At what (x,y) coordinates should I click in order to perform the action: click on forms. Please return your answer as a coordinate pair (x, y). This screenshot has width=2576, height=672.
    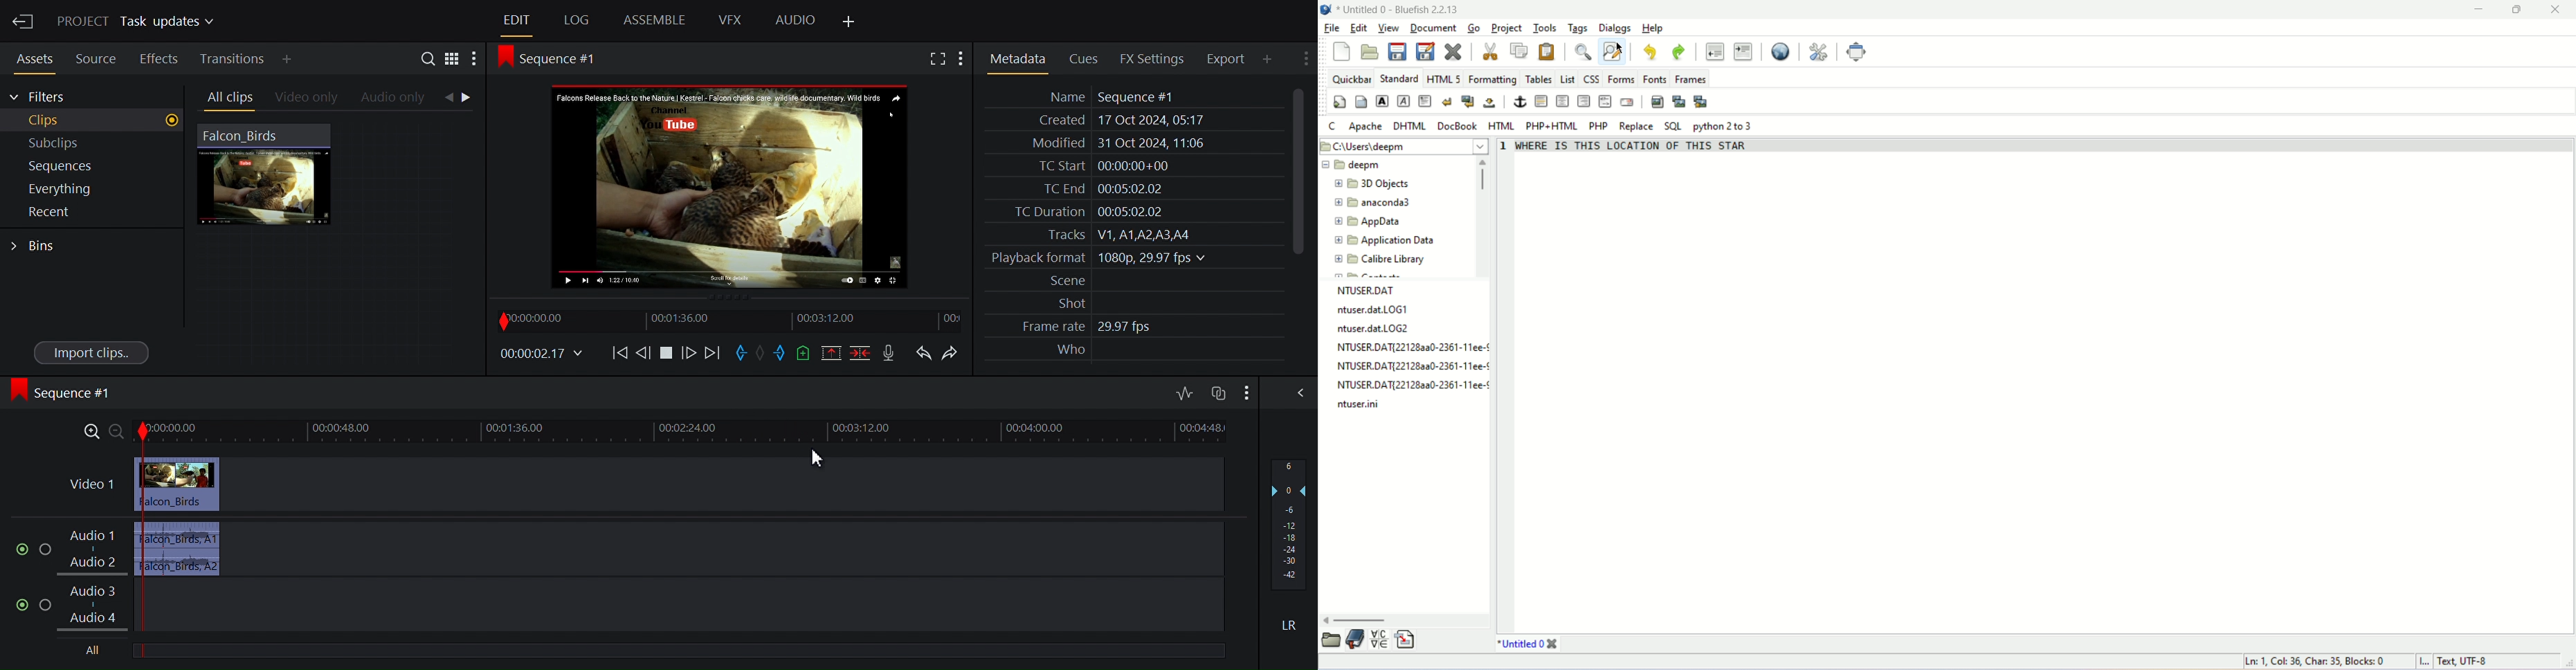
    Looking at the image, I should click on (1622, 79).